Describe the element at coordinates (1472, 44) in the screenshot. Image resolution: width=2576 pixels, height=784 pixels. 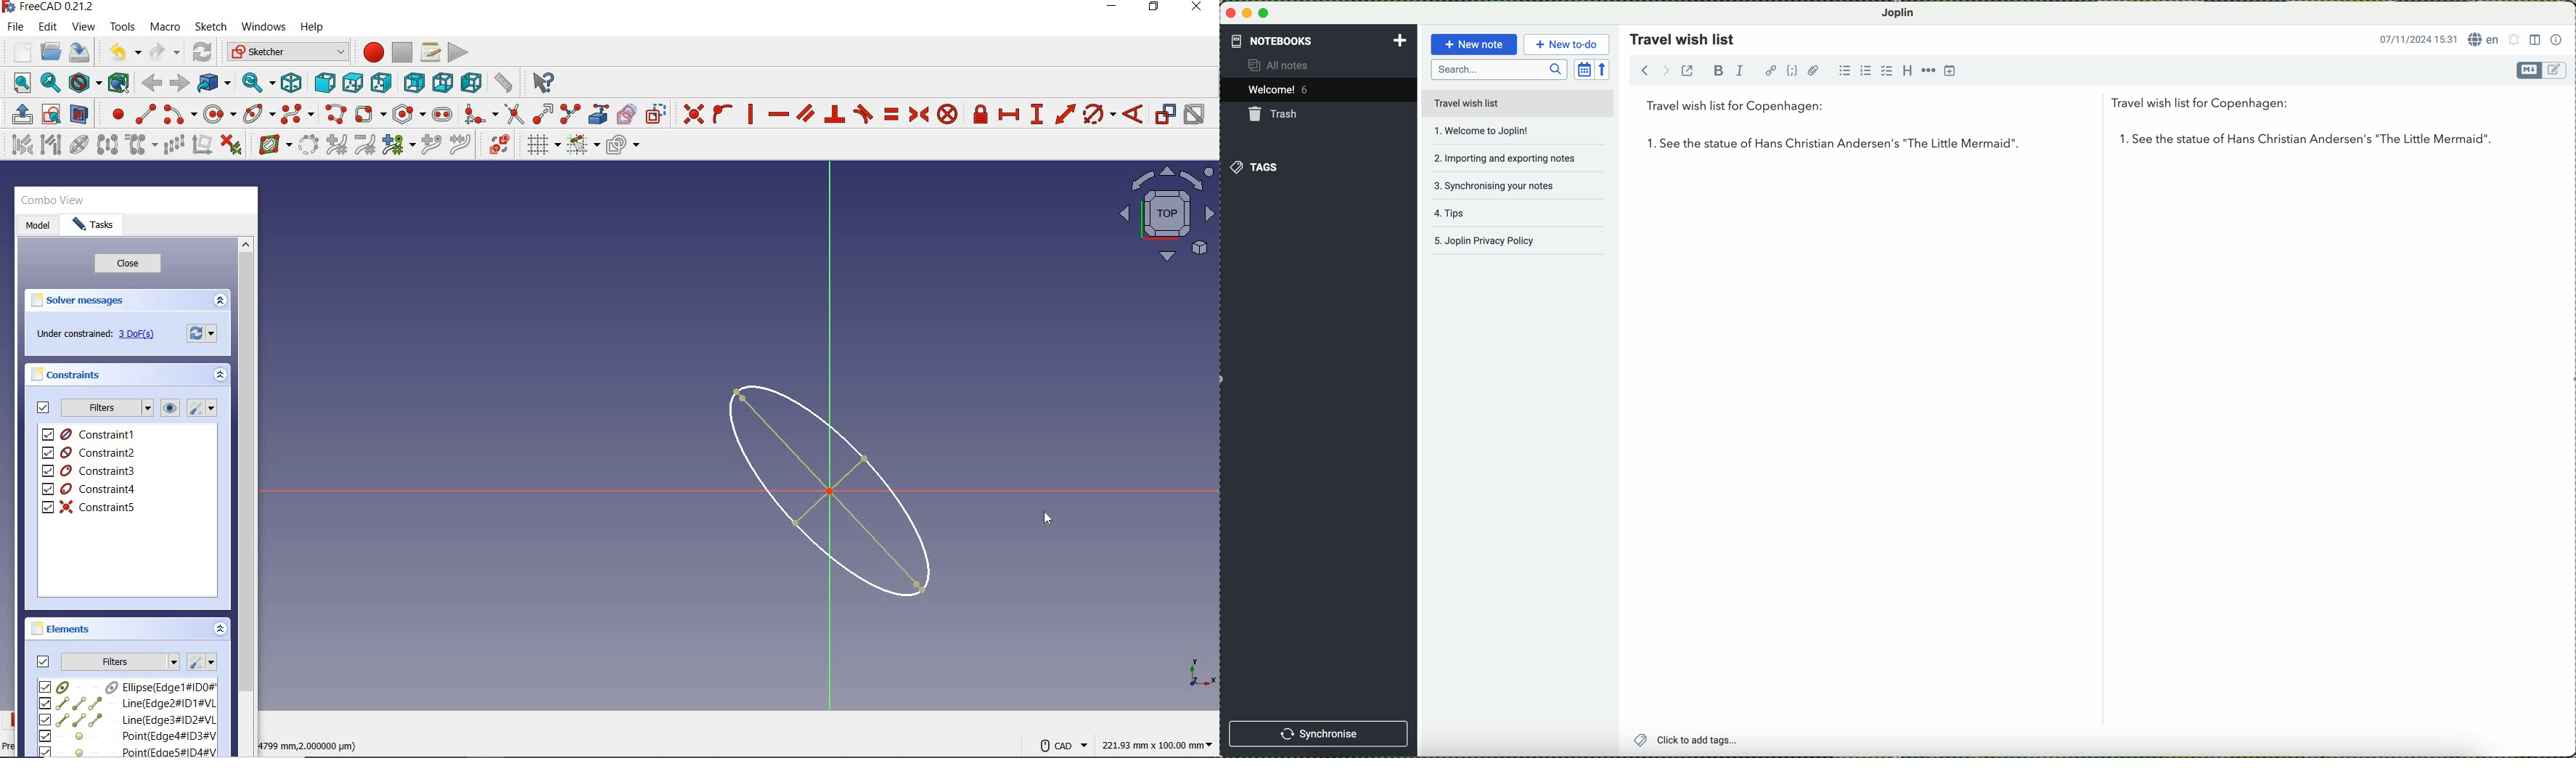
I see `new note button` at that location.